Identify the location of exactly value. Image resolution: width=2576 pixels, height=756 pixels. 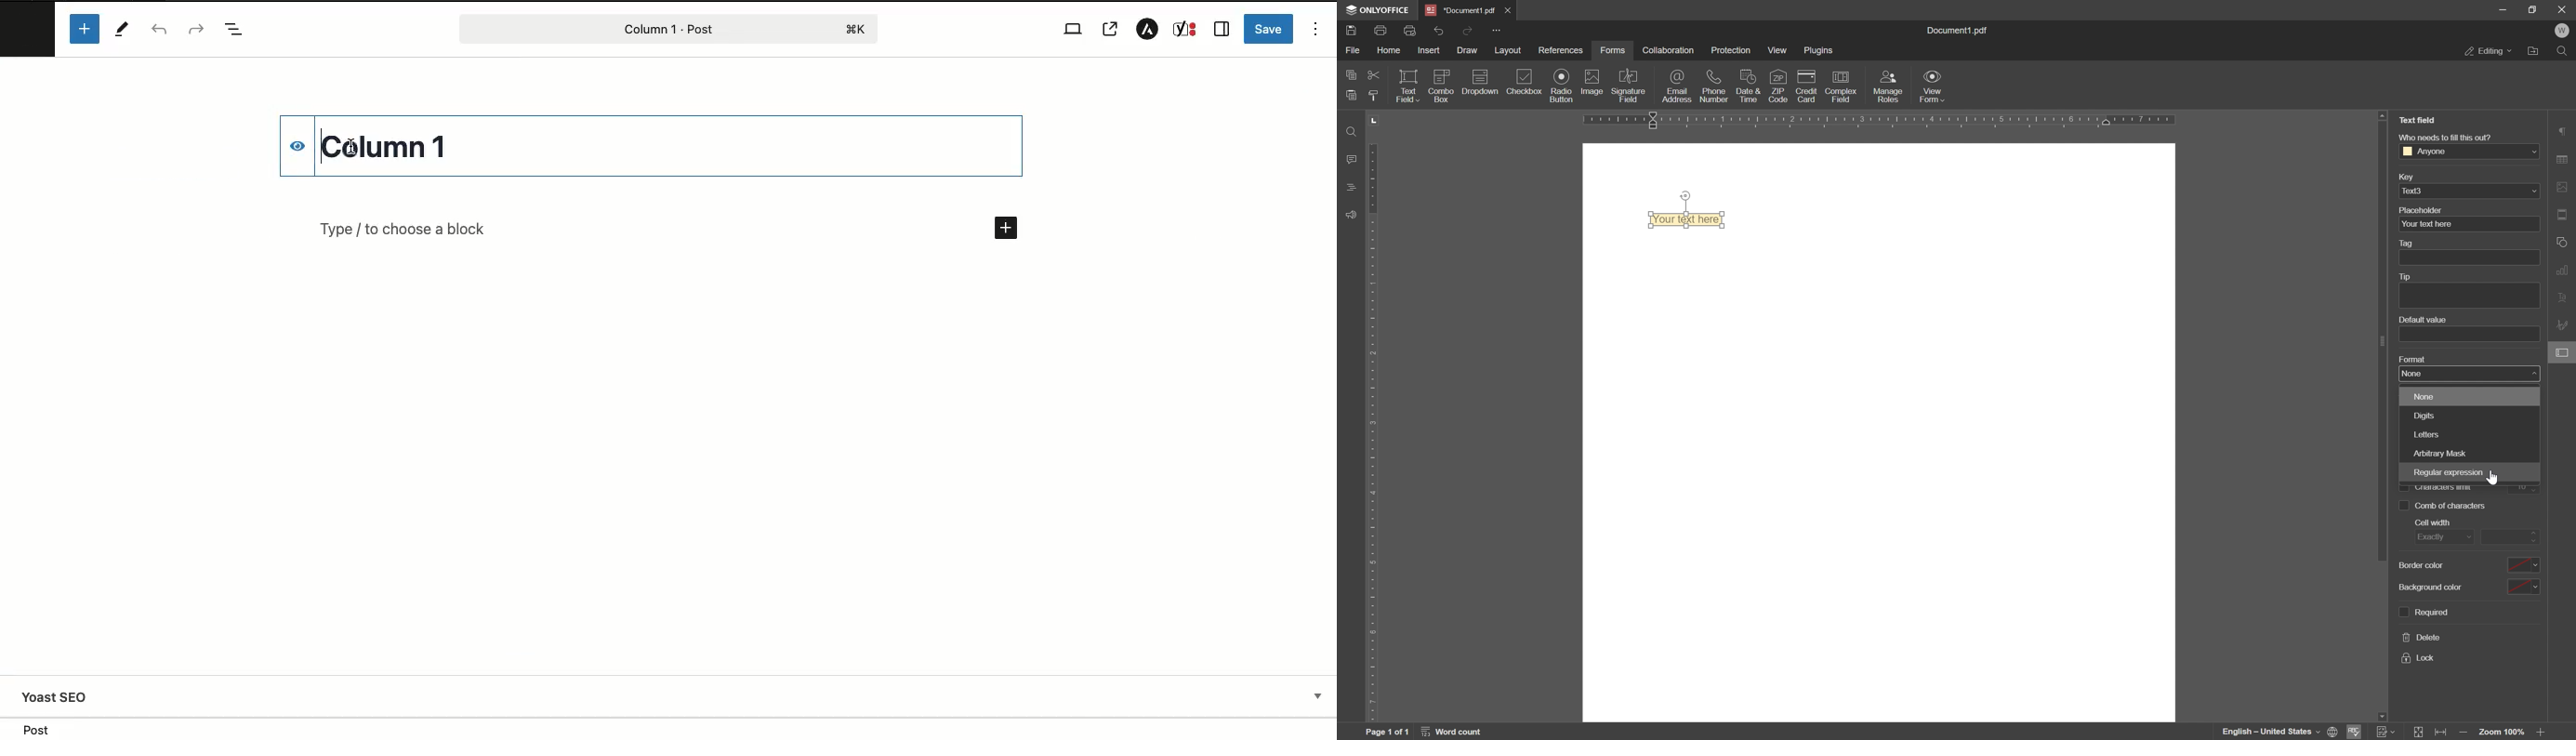
(2511, 536).